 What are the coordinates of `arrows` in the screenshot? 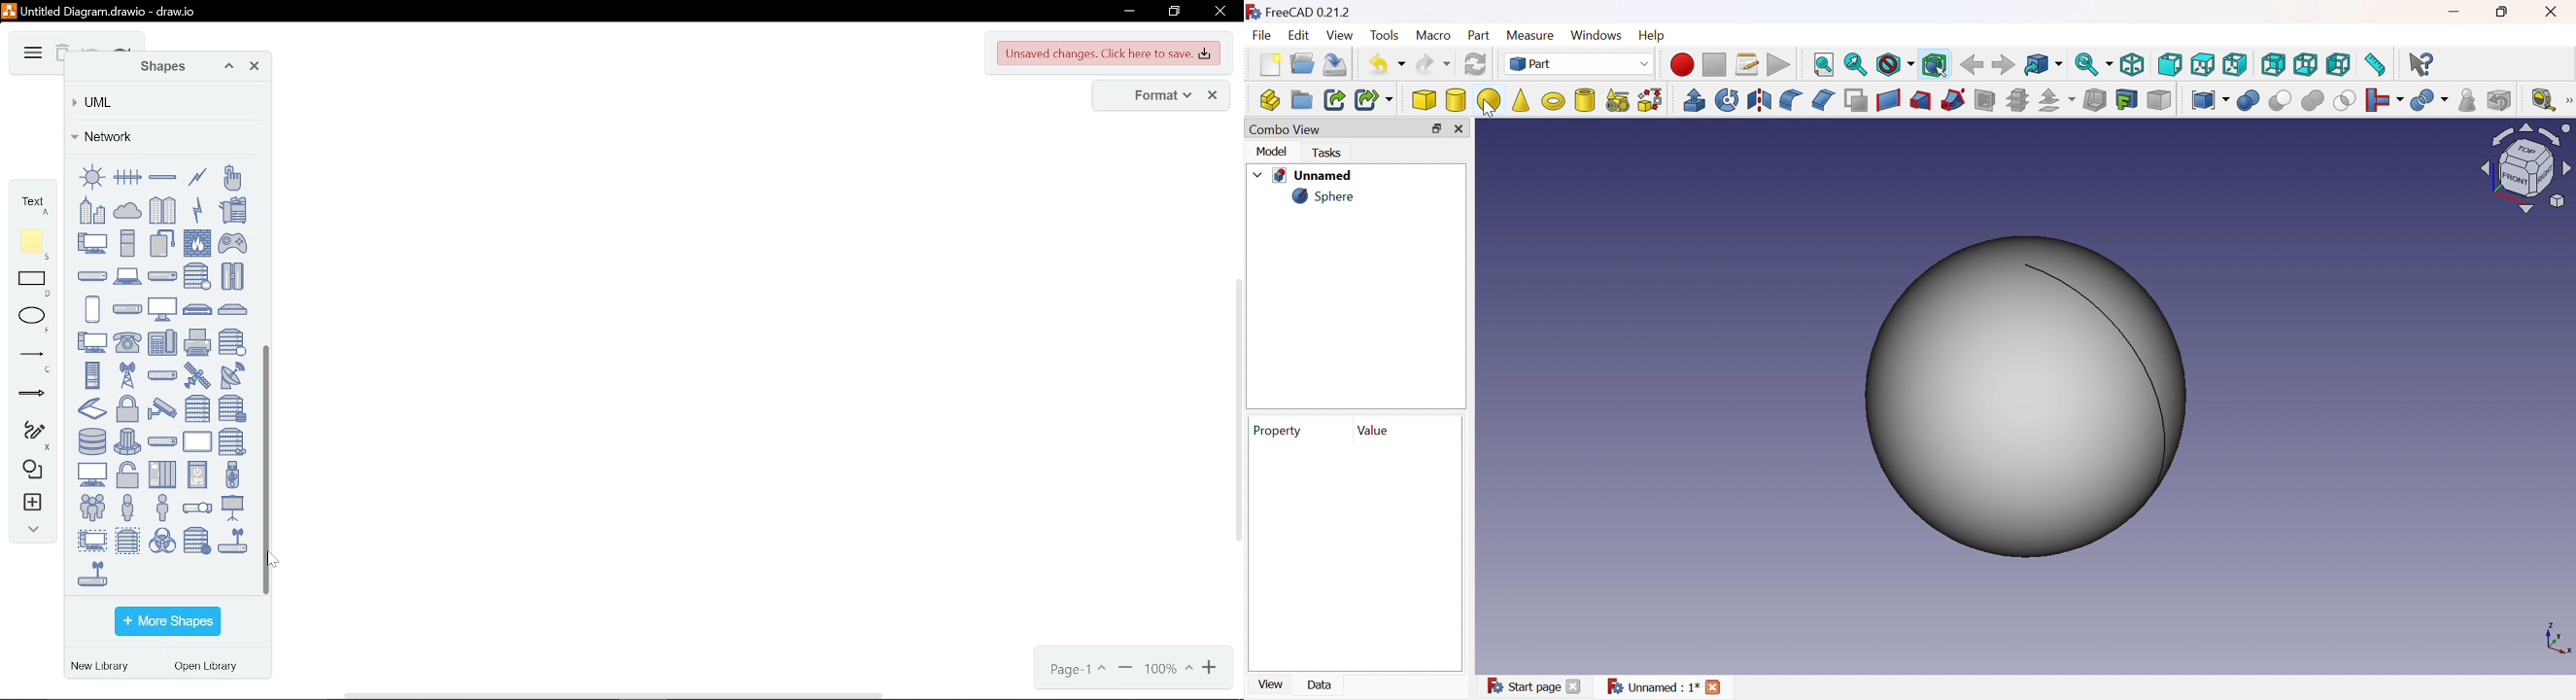 It's located at (32, 397).